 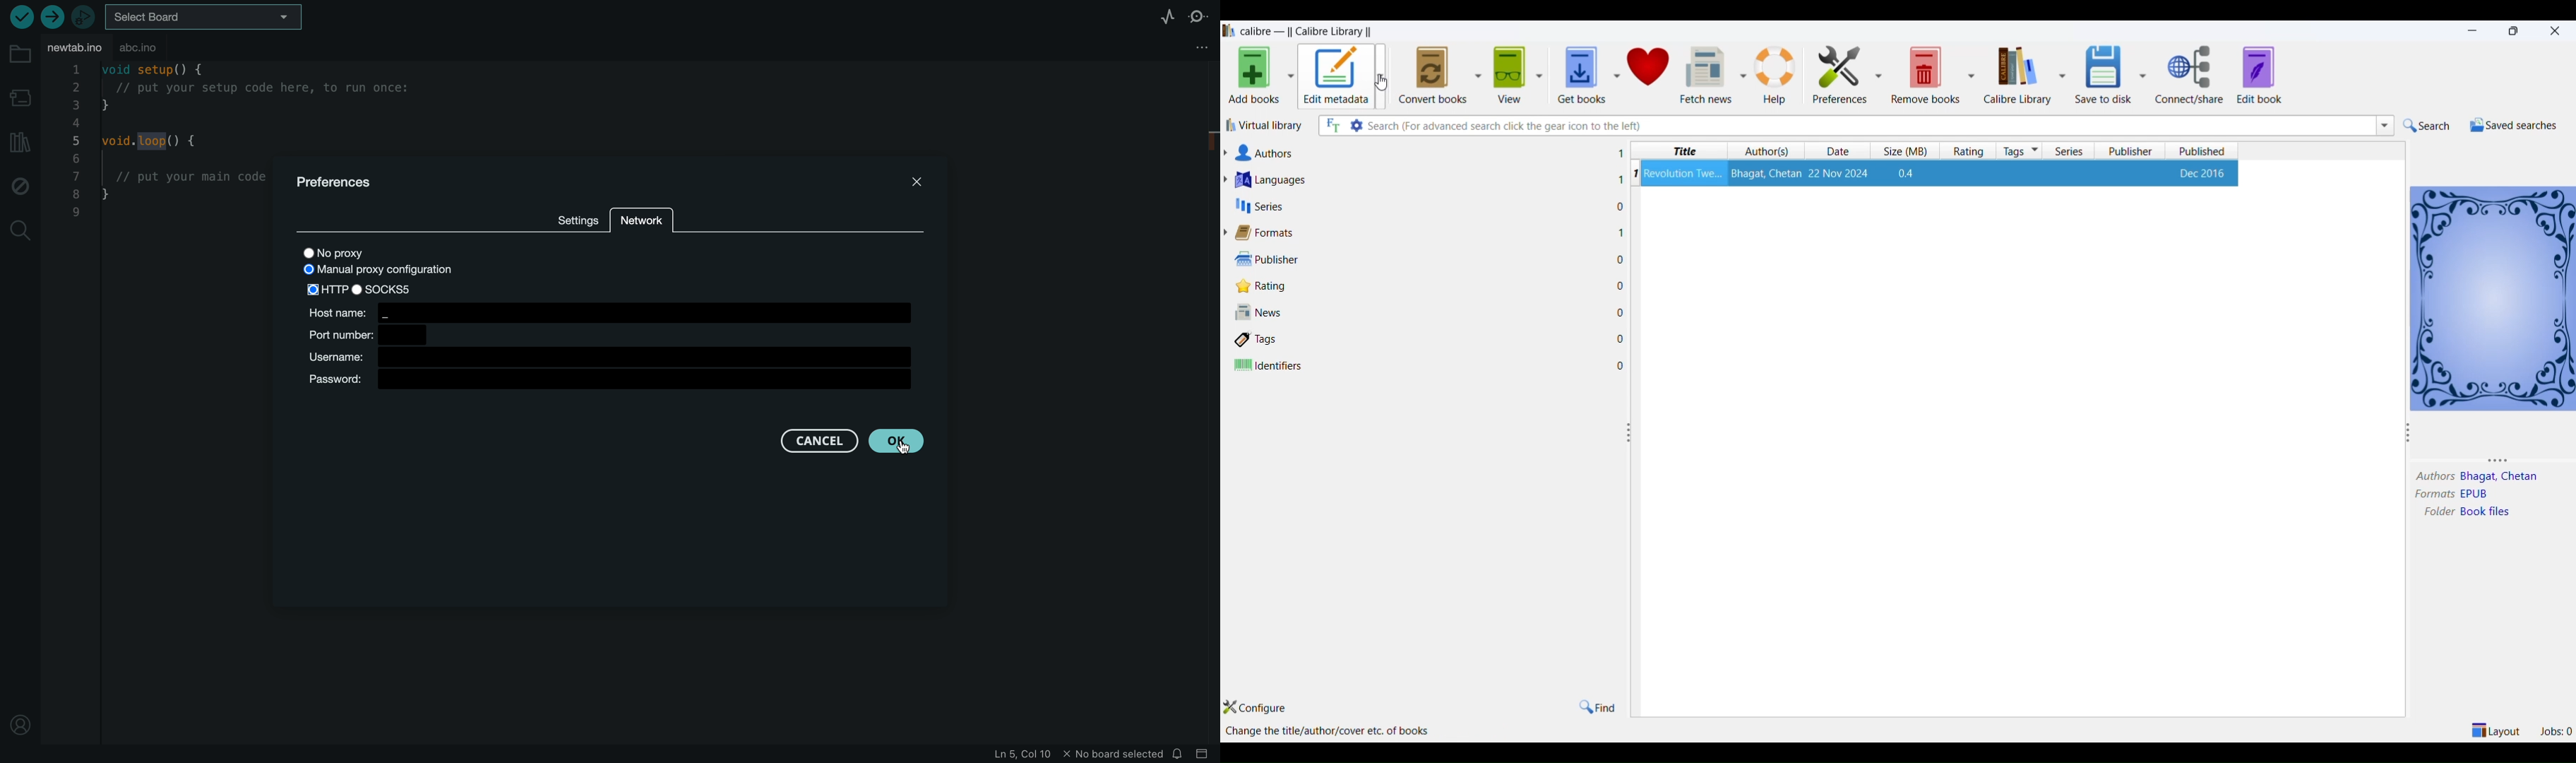 What do you see at coordinates (161, 48) in the screenshot?
I see `abc` at bounding box center [161, 48].